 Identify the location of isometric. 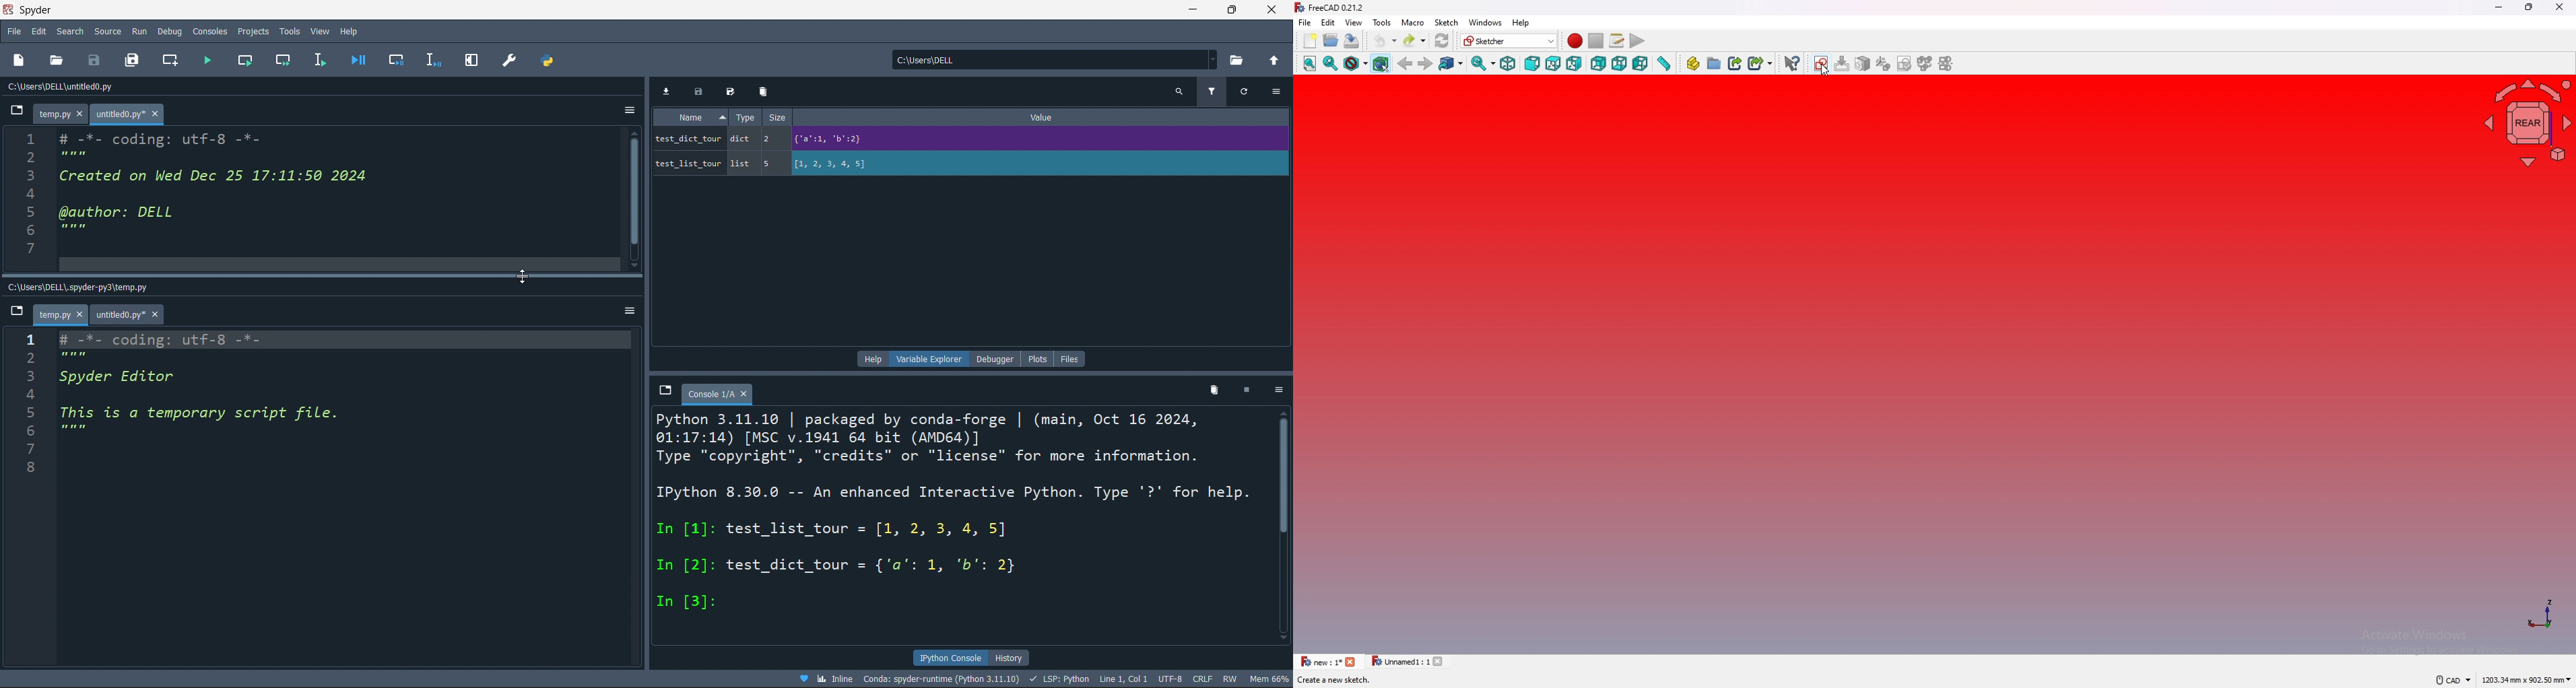
(1508, 63).